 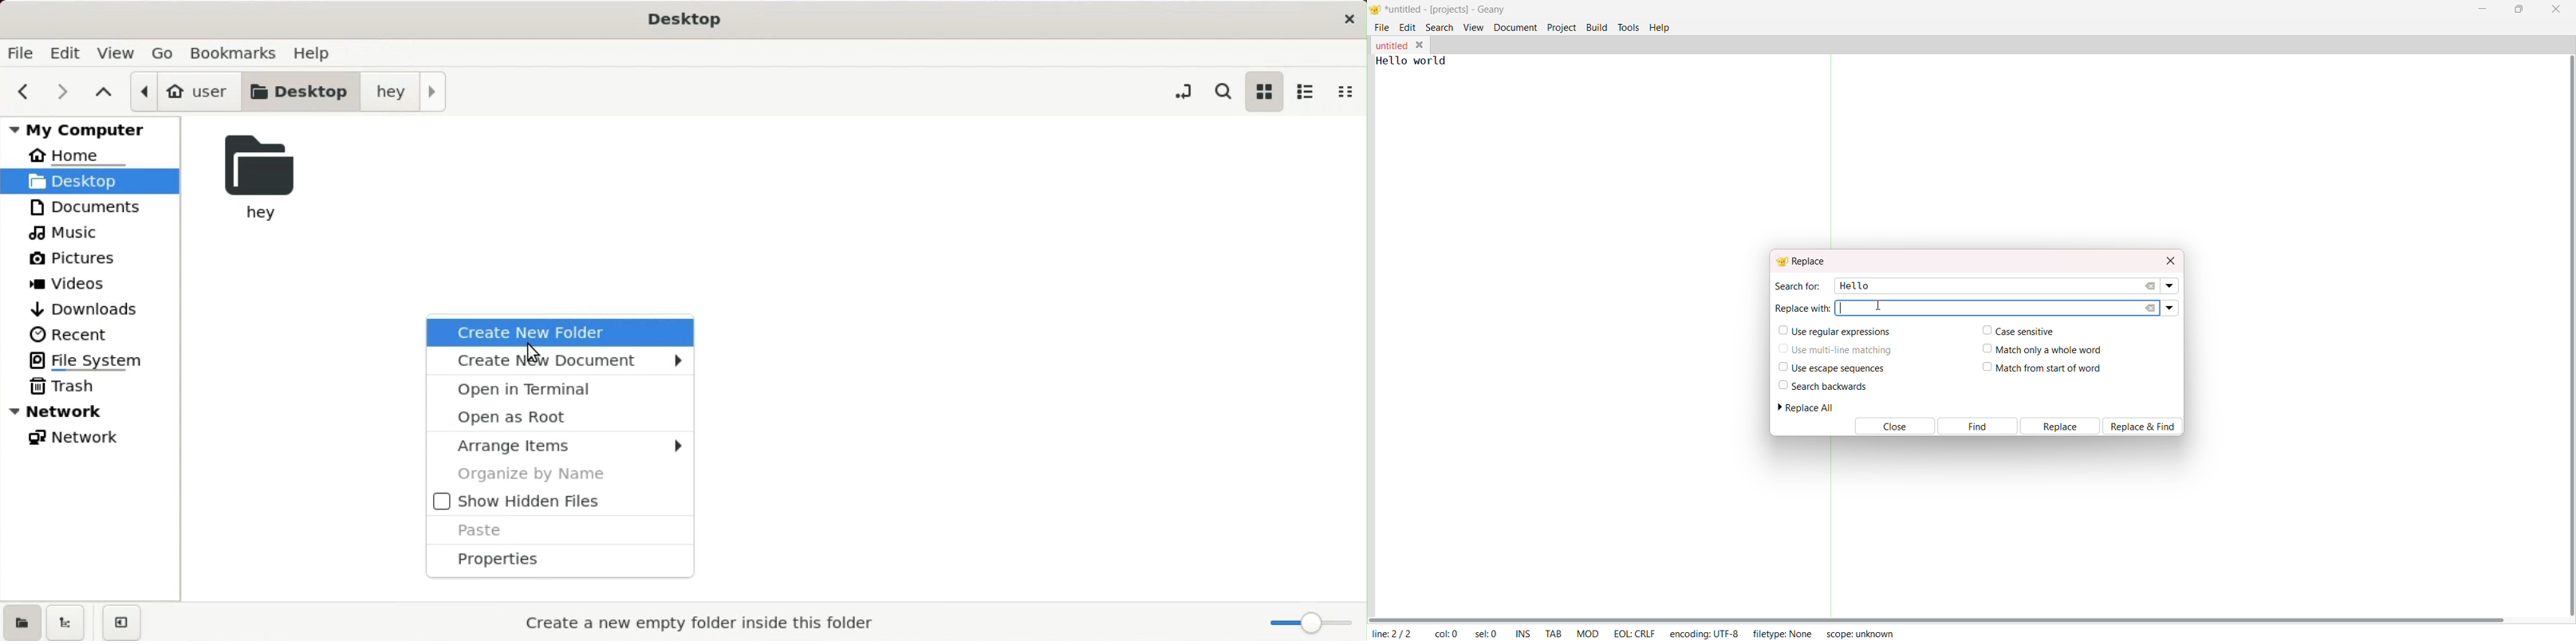 I want to click on paste, so click(x=563, y=531).